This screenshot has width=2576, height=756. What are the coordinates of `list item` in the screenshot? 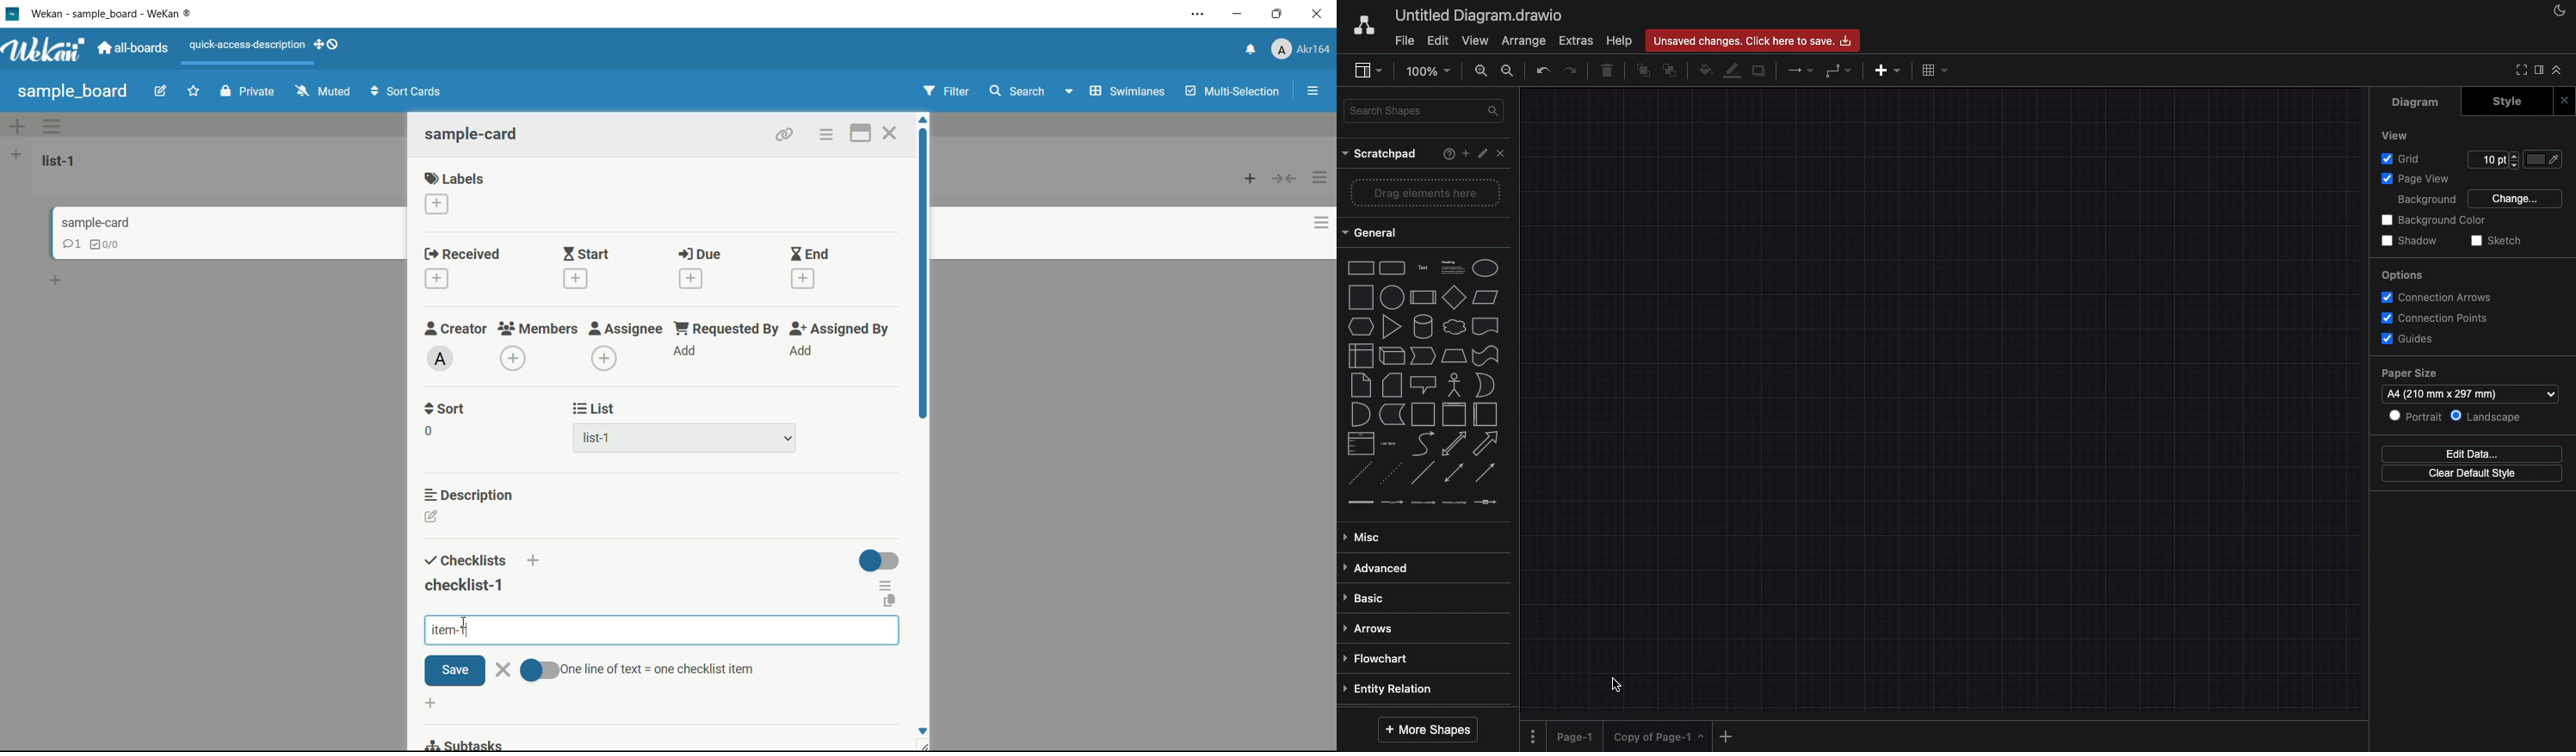 It's located at (1387, 443).